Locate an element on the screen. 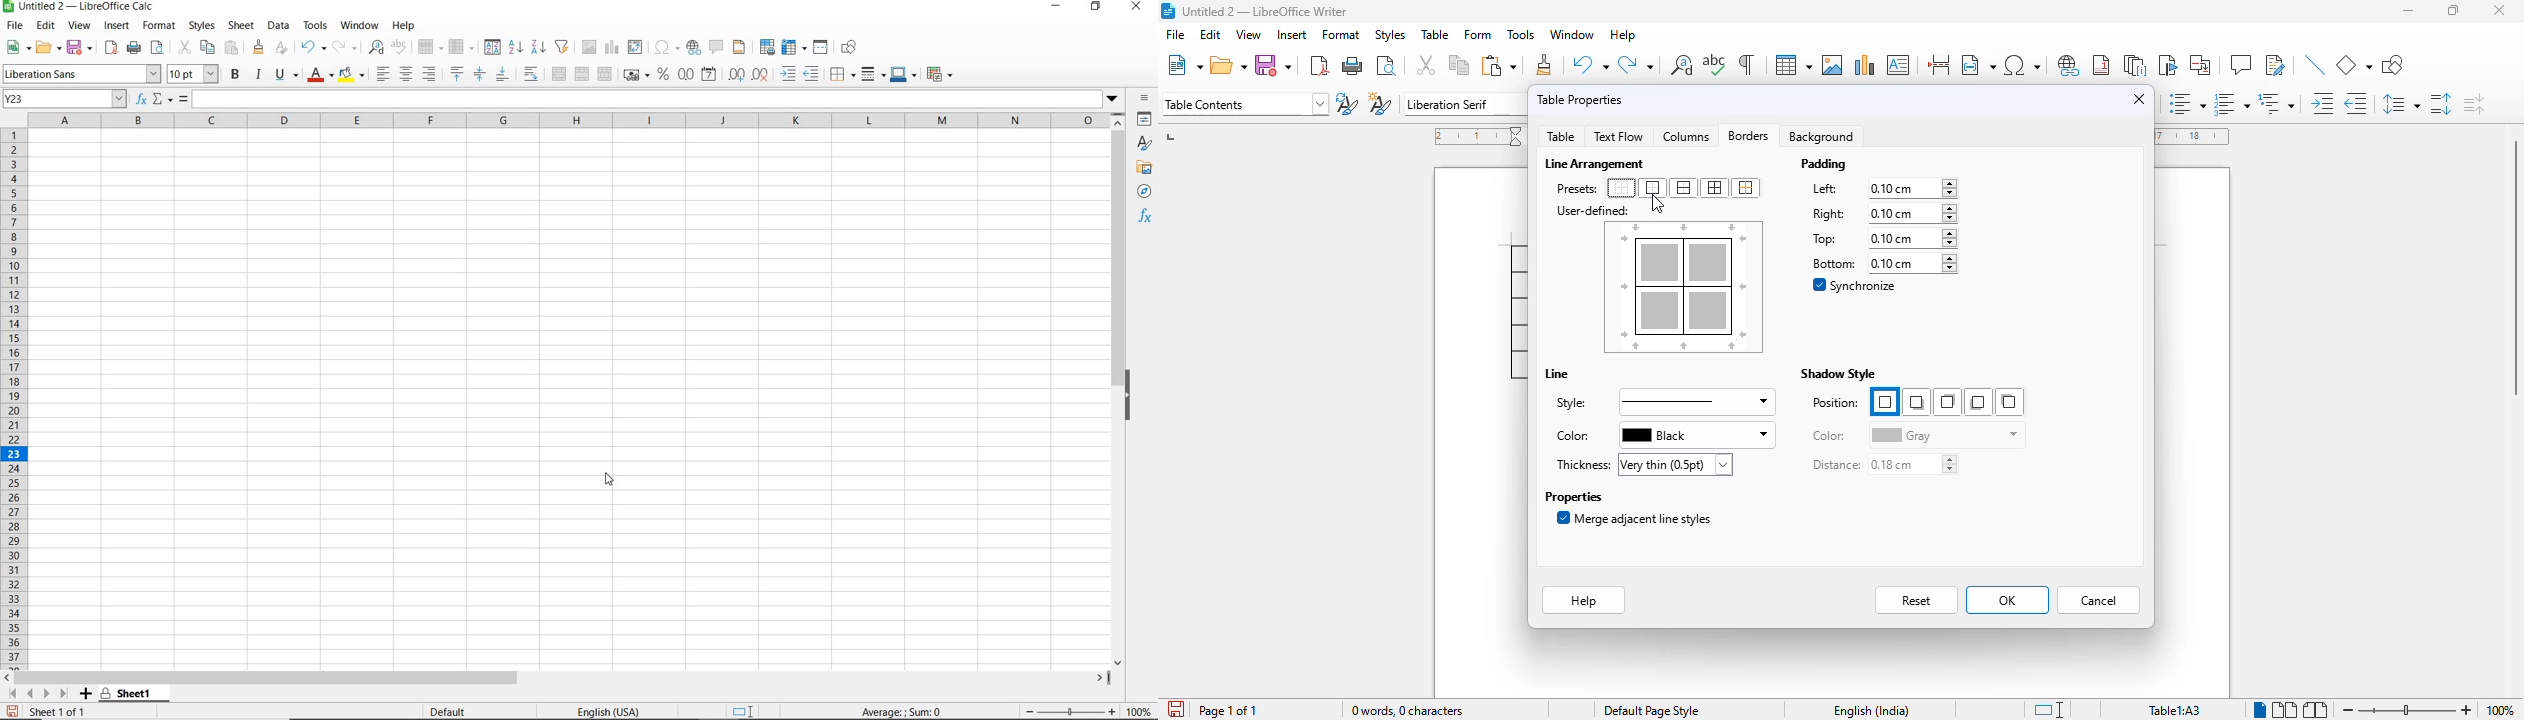 This screenshot has width=2548, height=728. TOGGLE PRINT PREVIEW is located at coordinates (159, 48).